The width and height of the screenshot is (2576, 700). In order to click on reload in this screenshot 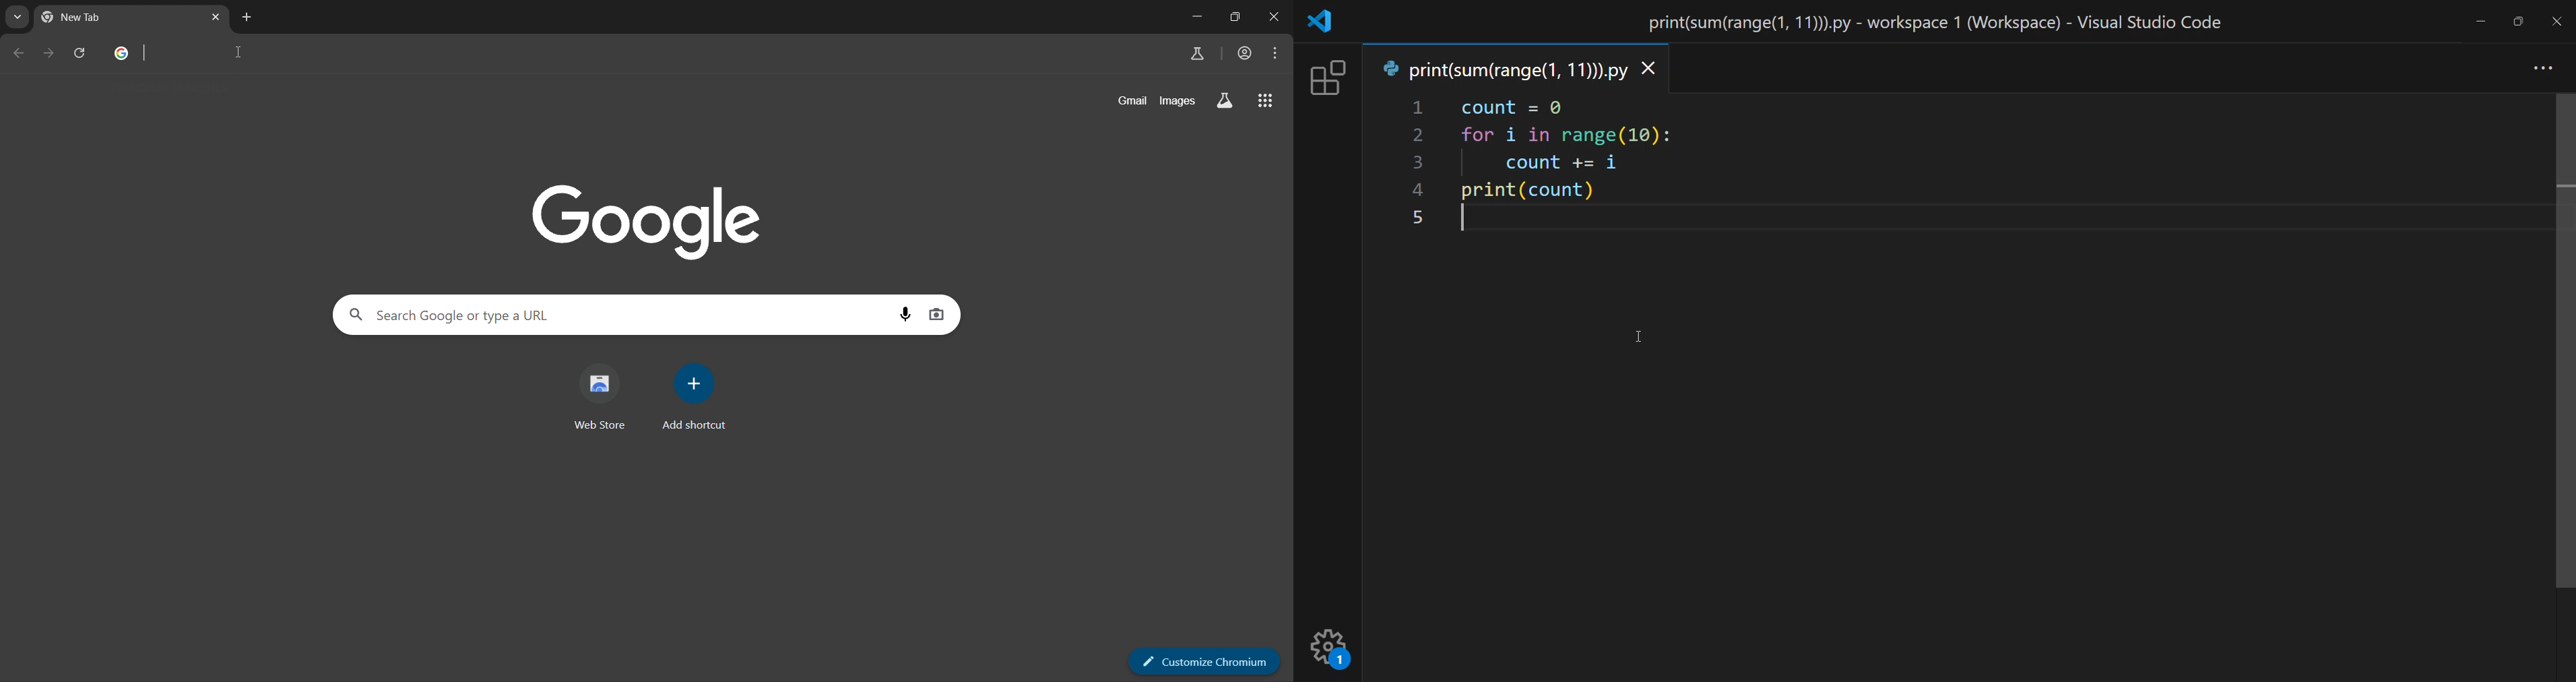, I will do `click(80, 52)`.